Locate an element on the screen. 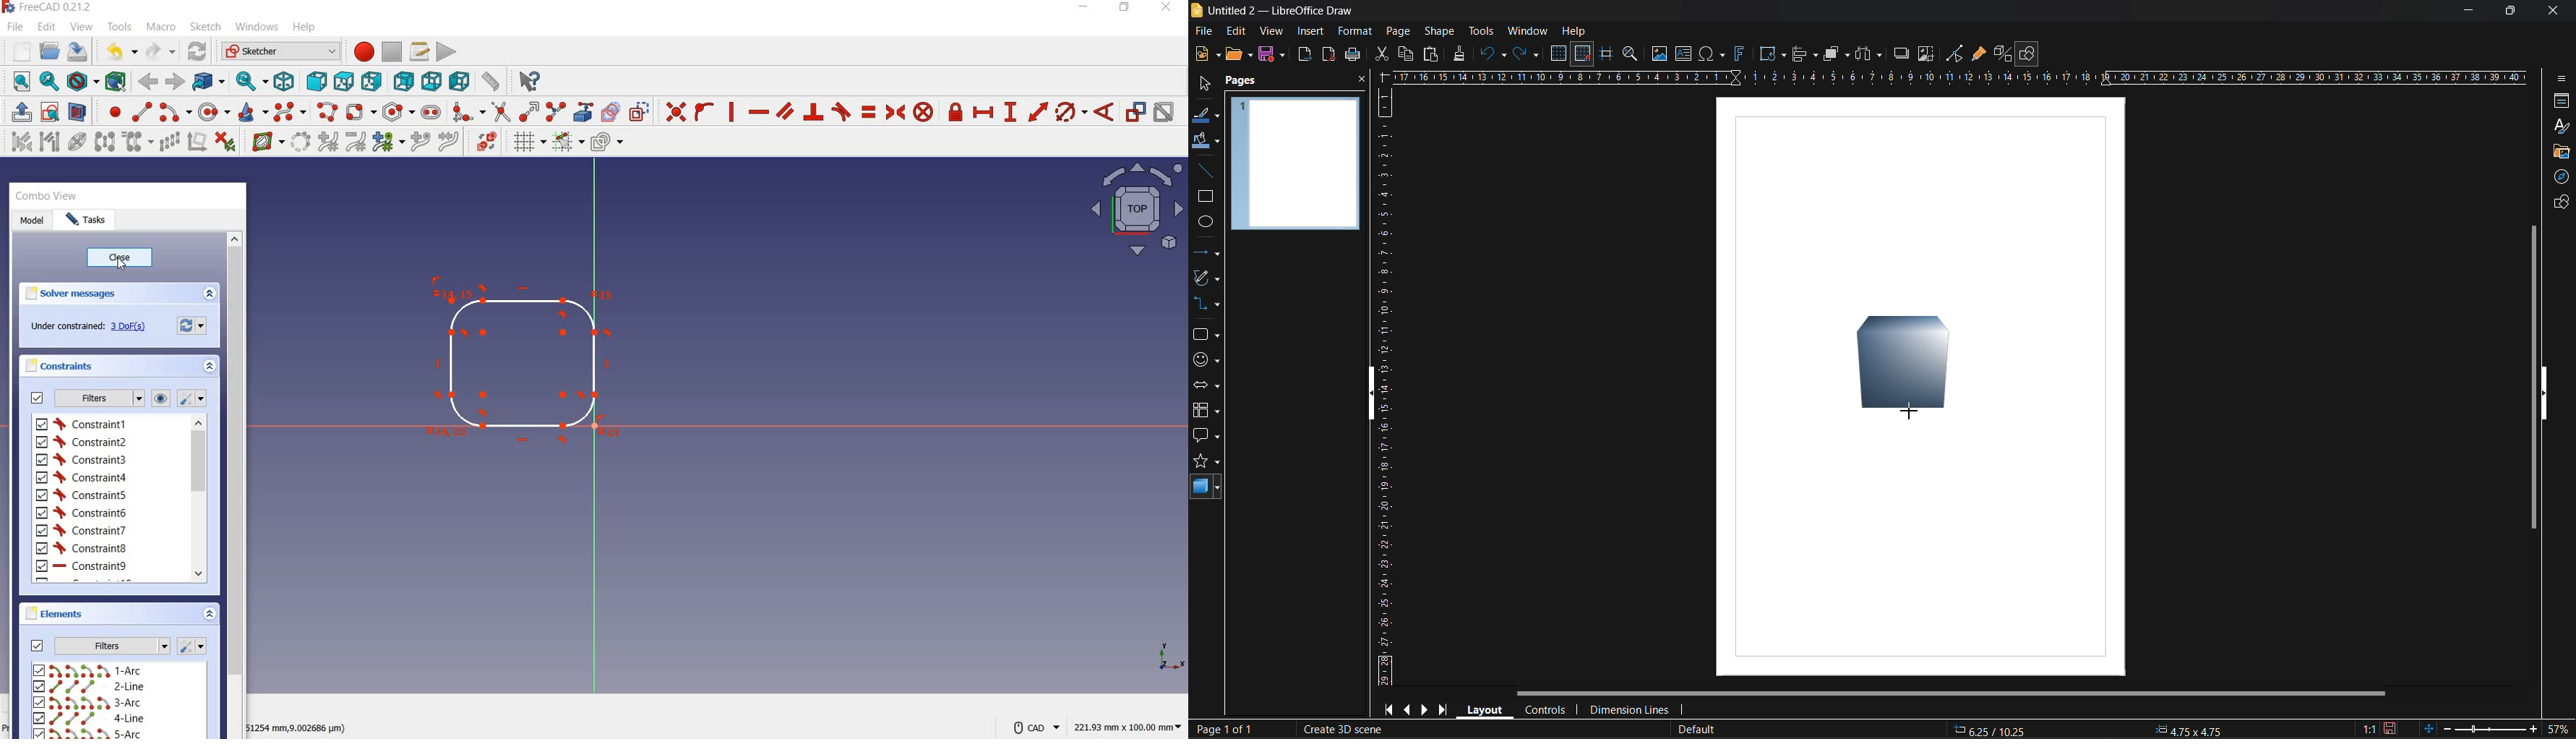  constrain angle is located at coordinates (1104, 113).